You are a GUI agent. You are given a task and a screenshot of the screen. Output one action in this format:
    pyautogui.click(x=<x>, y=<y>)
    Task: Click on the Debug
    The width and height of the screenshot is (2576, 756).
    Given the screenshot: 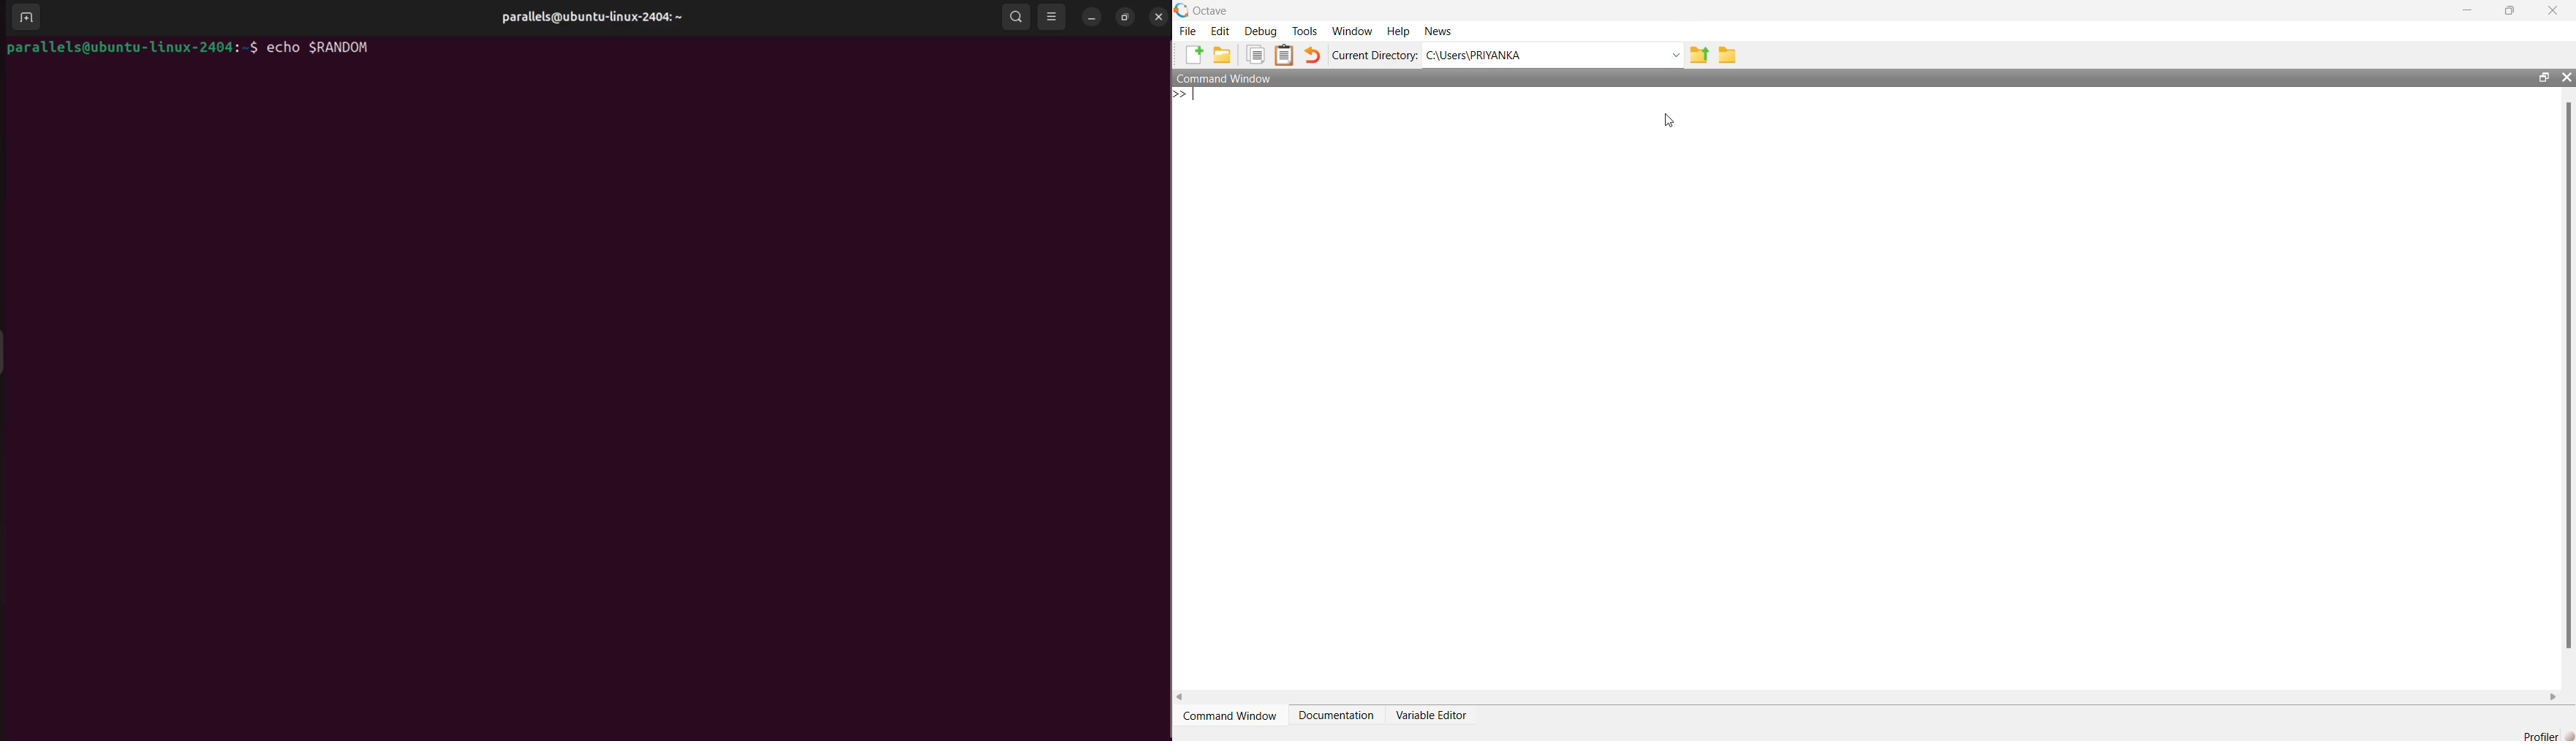 What is the action you would take?
    pyautogui.click(x=1261, y=30)
    